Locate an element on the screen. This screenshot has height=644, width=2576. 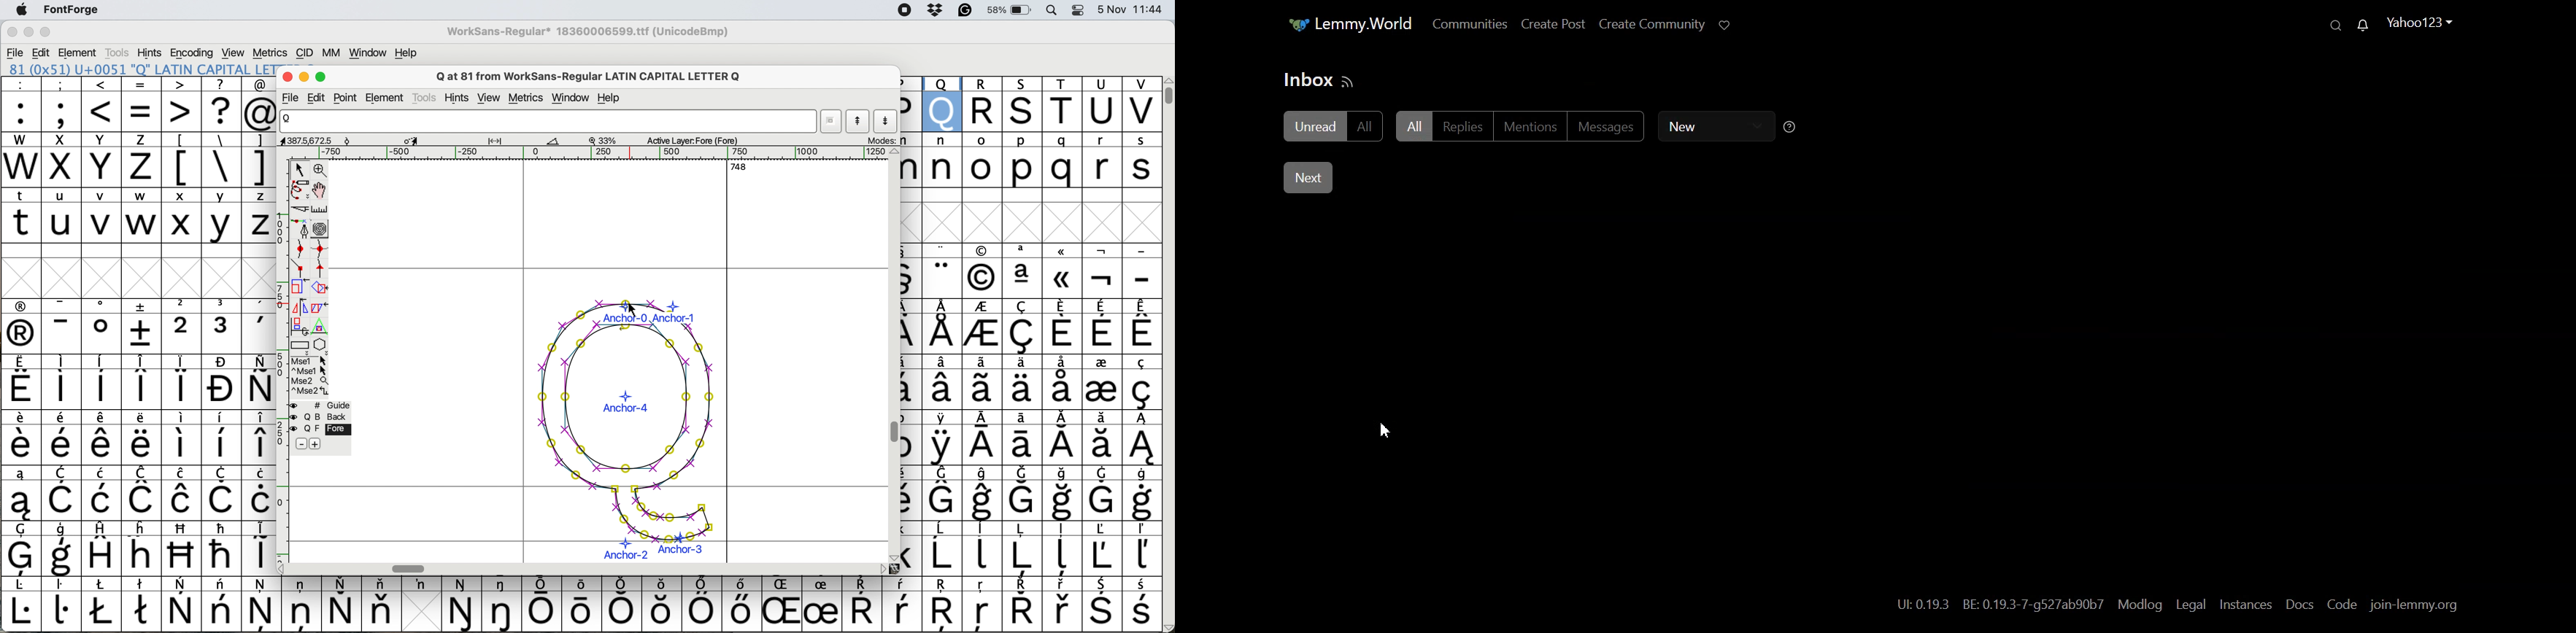
minimise is located at coordinates (26, 31).